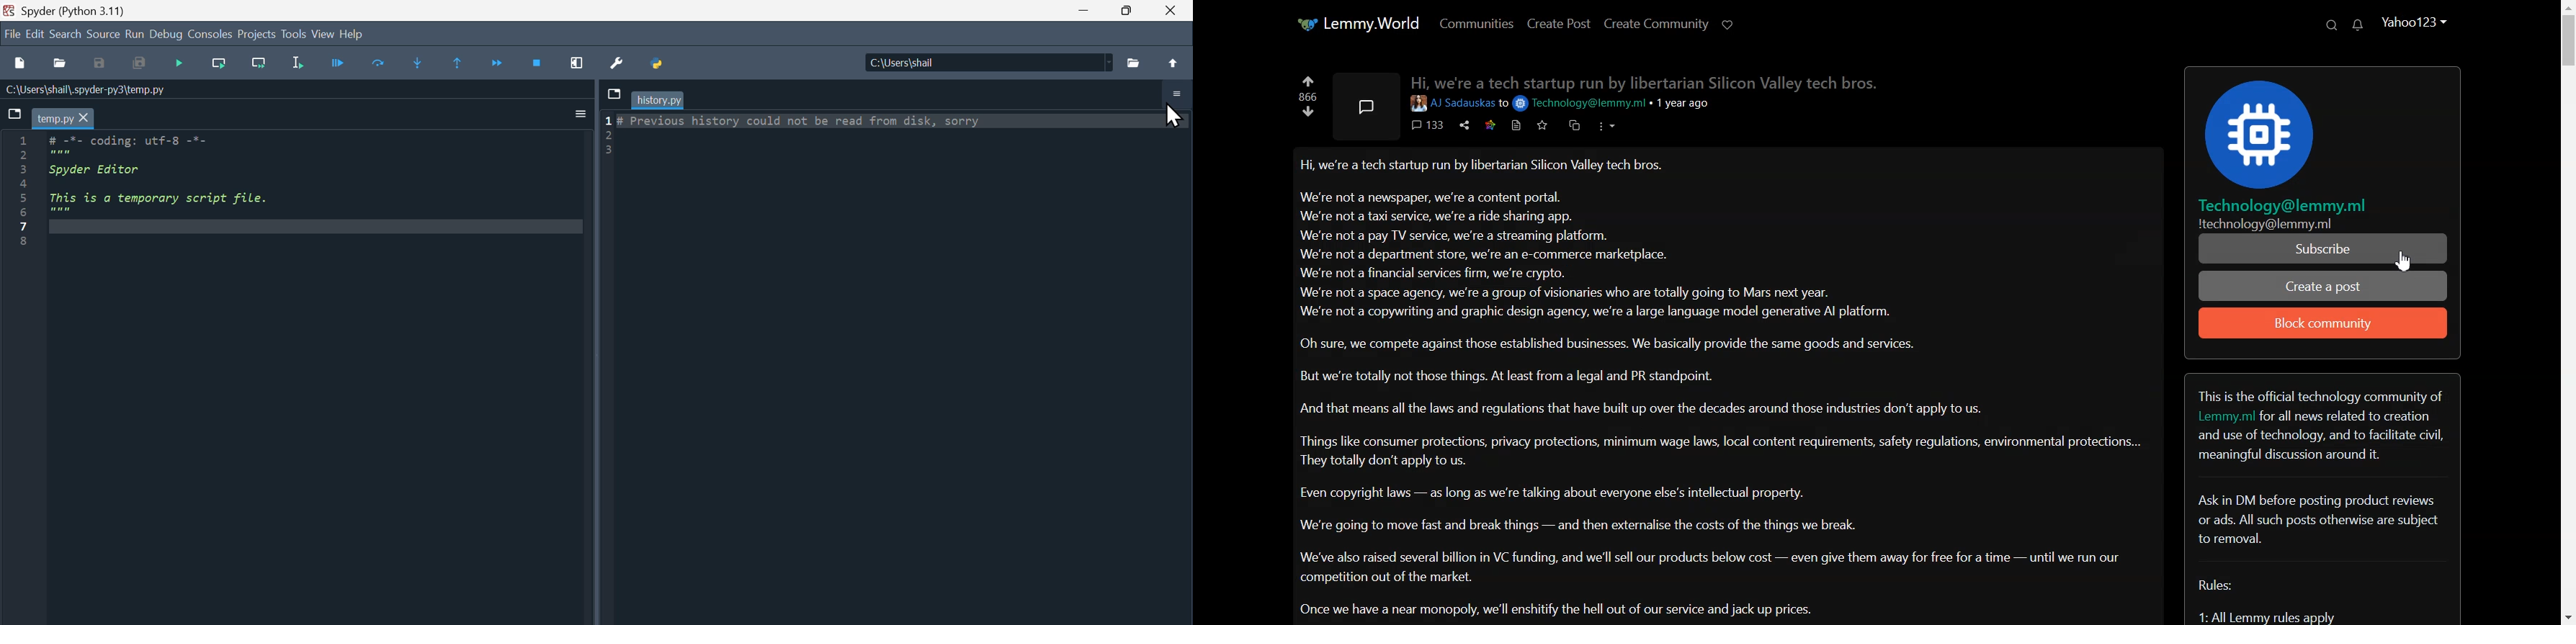  What do you see at coordinates (1307, 112) in the screenshot?
I see `Down` at bounding box center [1307, 112].